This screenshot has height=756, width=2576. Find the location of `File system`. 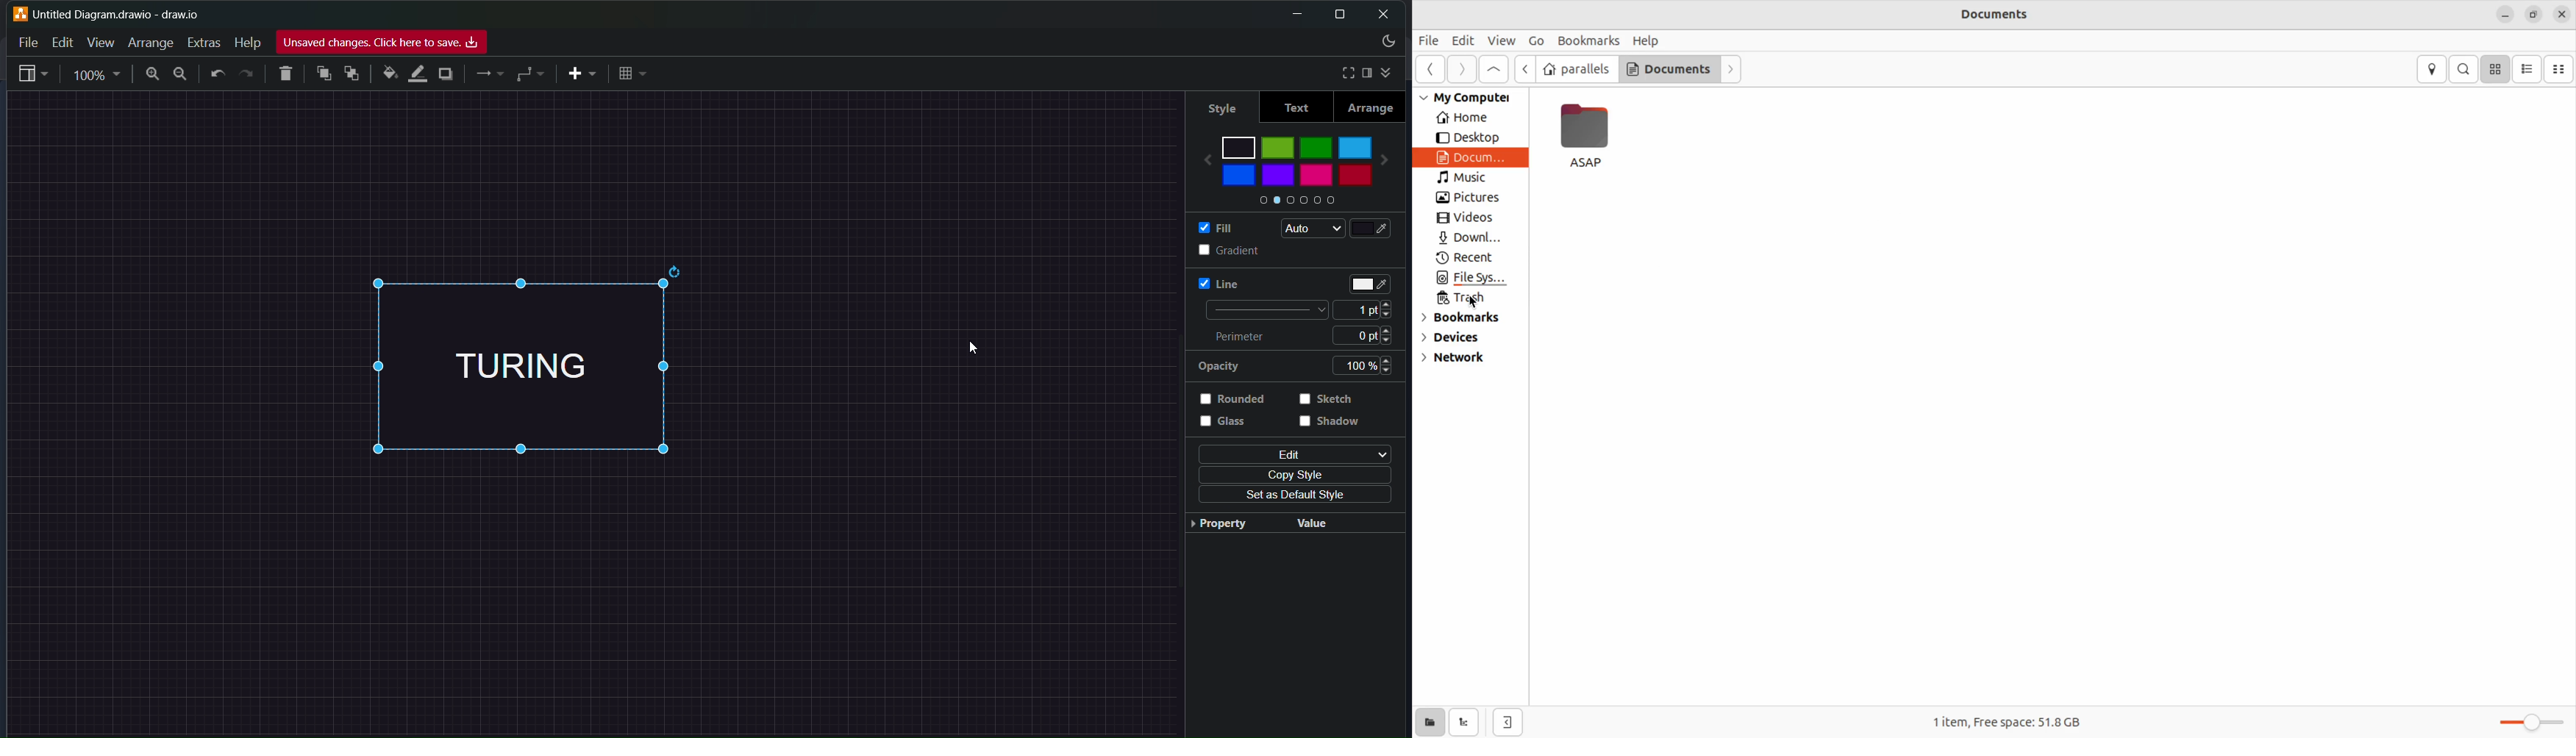

File system is located at coordinates (1467, 279).